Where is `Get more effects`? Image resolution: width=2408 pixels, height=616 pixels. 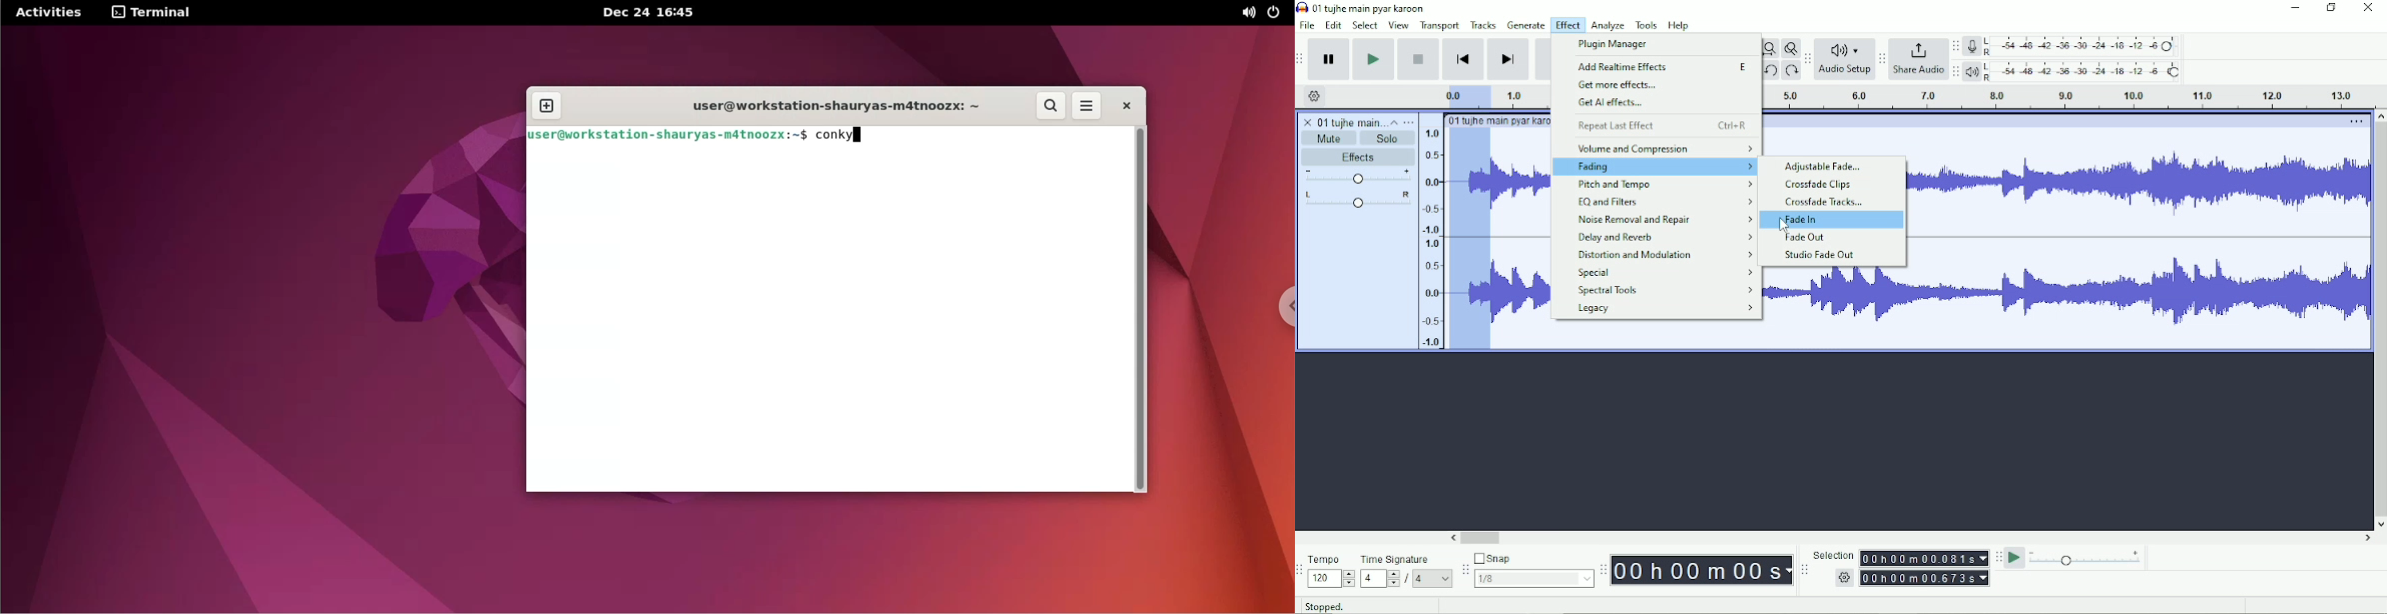 Get more effects is located at coordinates (1619, 86).